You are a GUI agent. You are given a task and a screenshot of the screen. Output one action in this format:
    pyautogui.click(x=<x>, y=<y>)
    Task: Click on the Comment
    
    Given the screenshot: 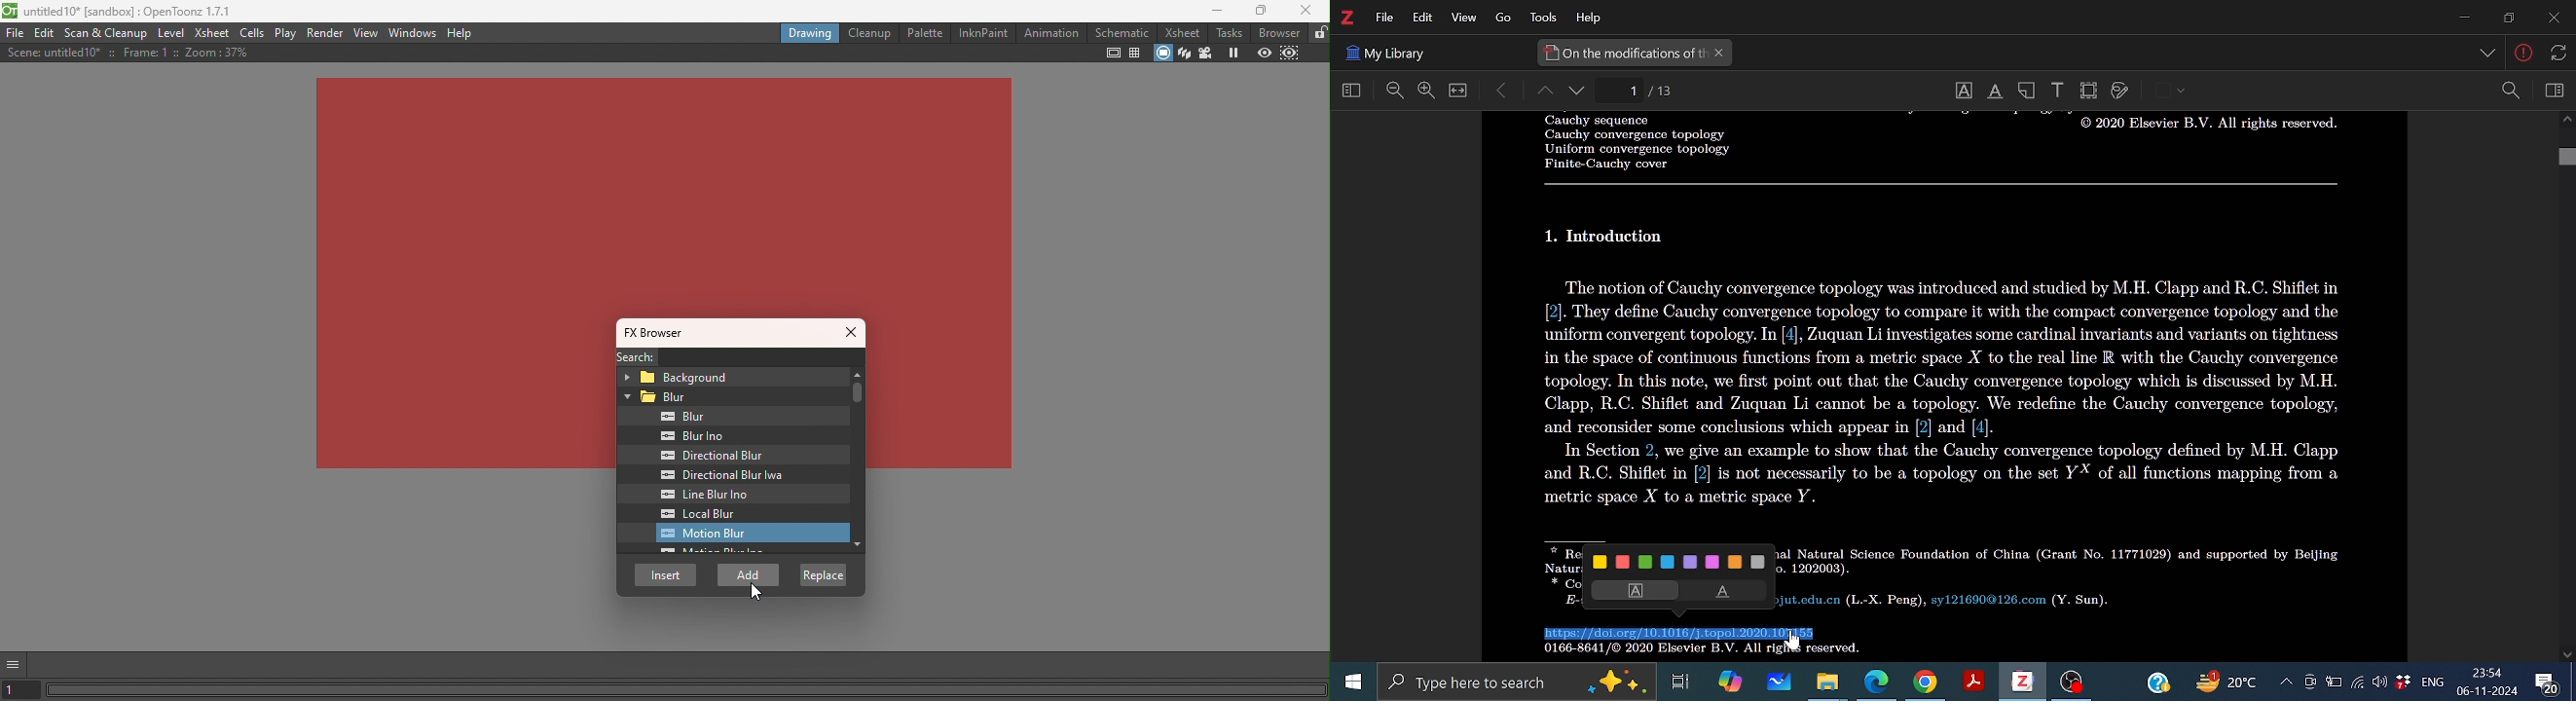 What is the action you would take?
    pyautogui.click(x=2554, y=681)
    